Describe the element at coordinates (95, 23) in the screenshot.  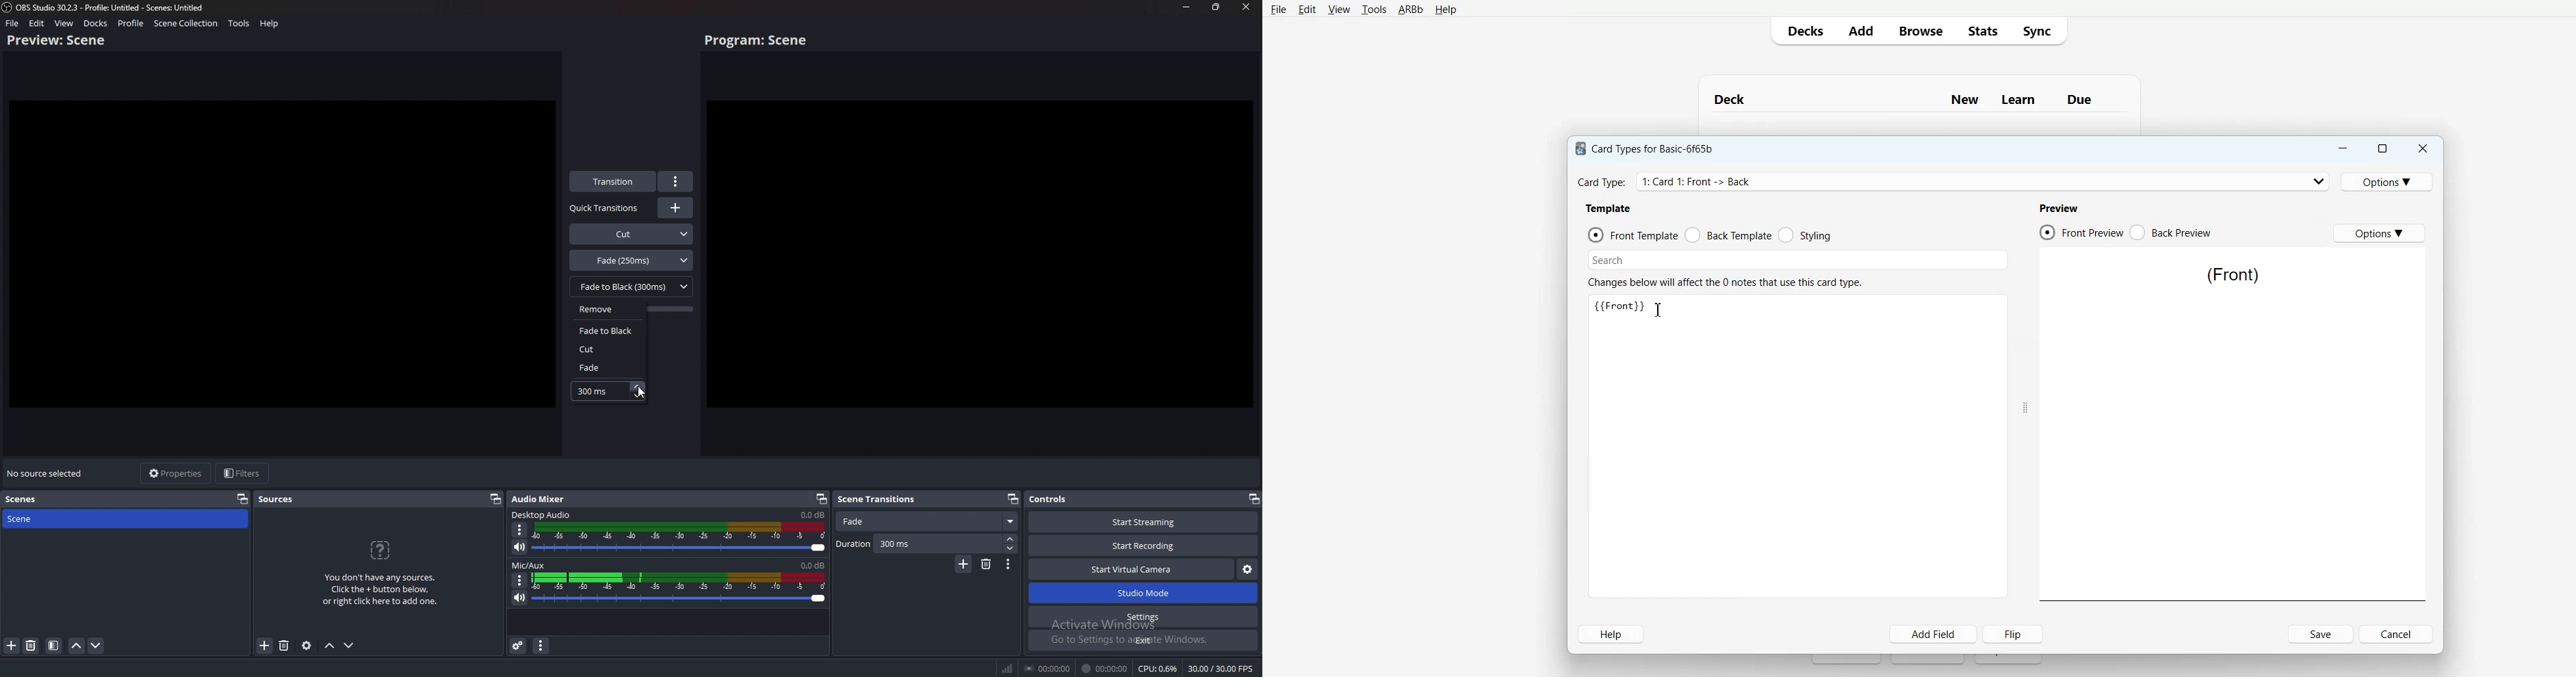
I see `docks` at that location.